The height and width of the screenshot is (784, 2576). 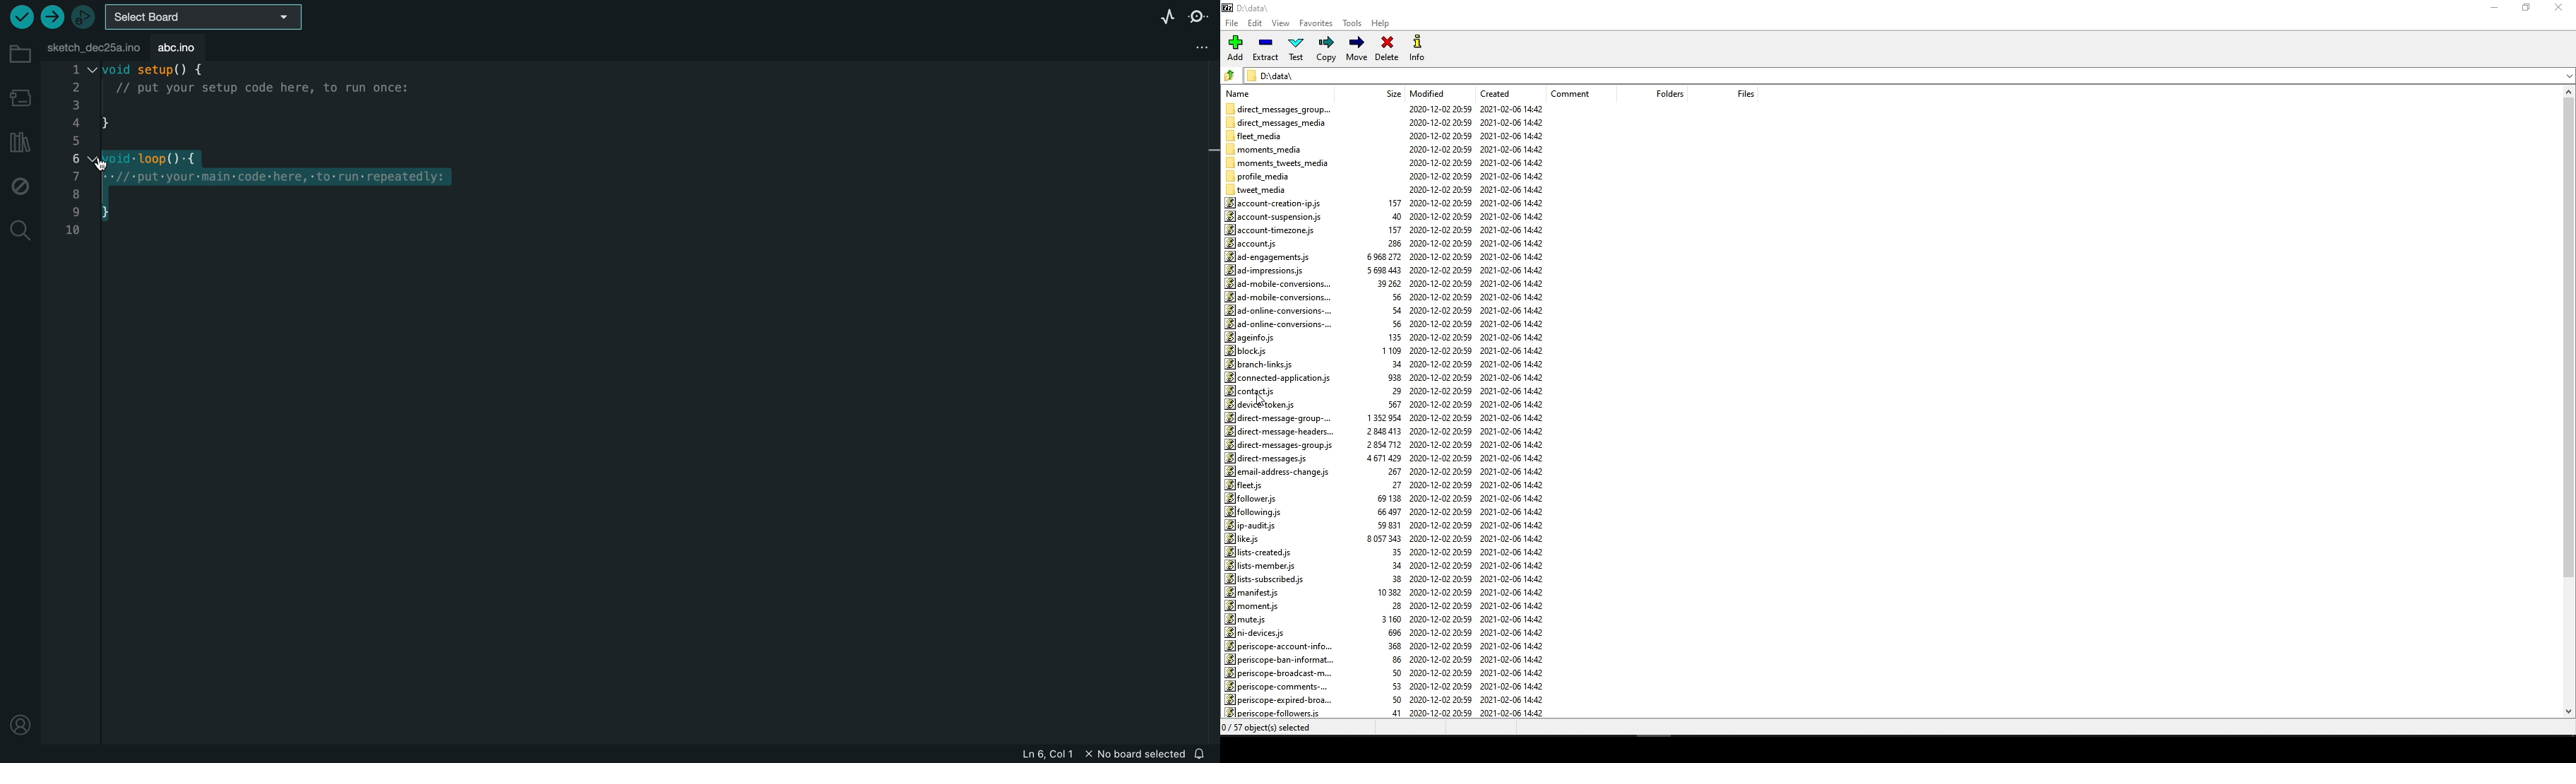 I want to click on connected-application.js, so click(x=1277, y=378).